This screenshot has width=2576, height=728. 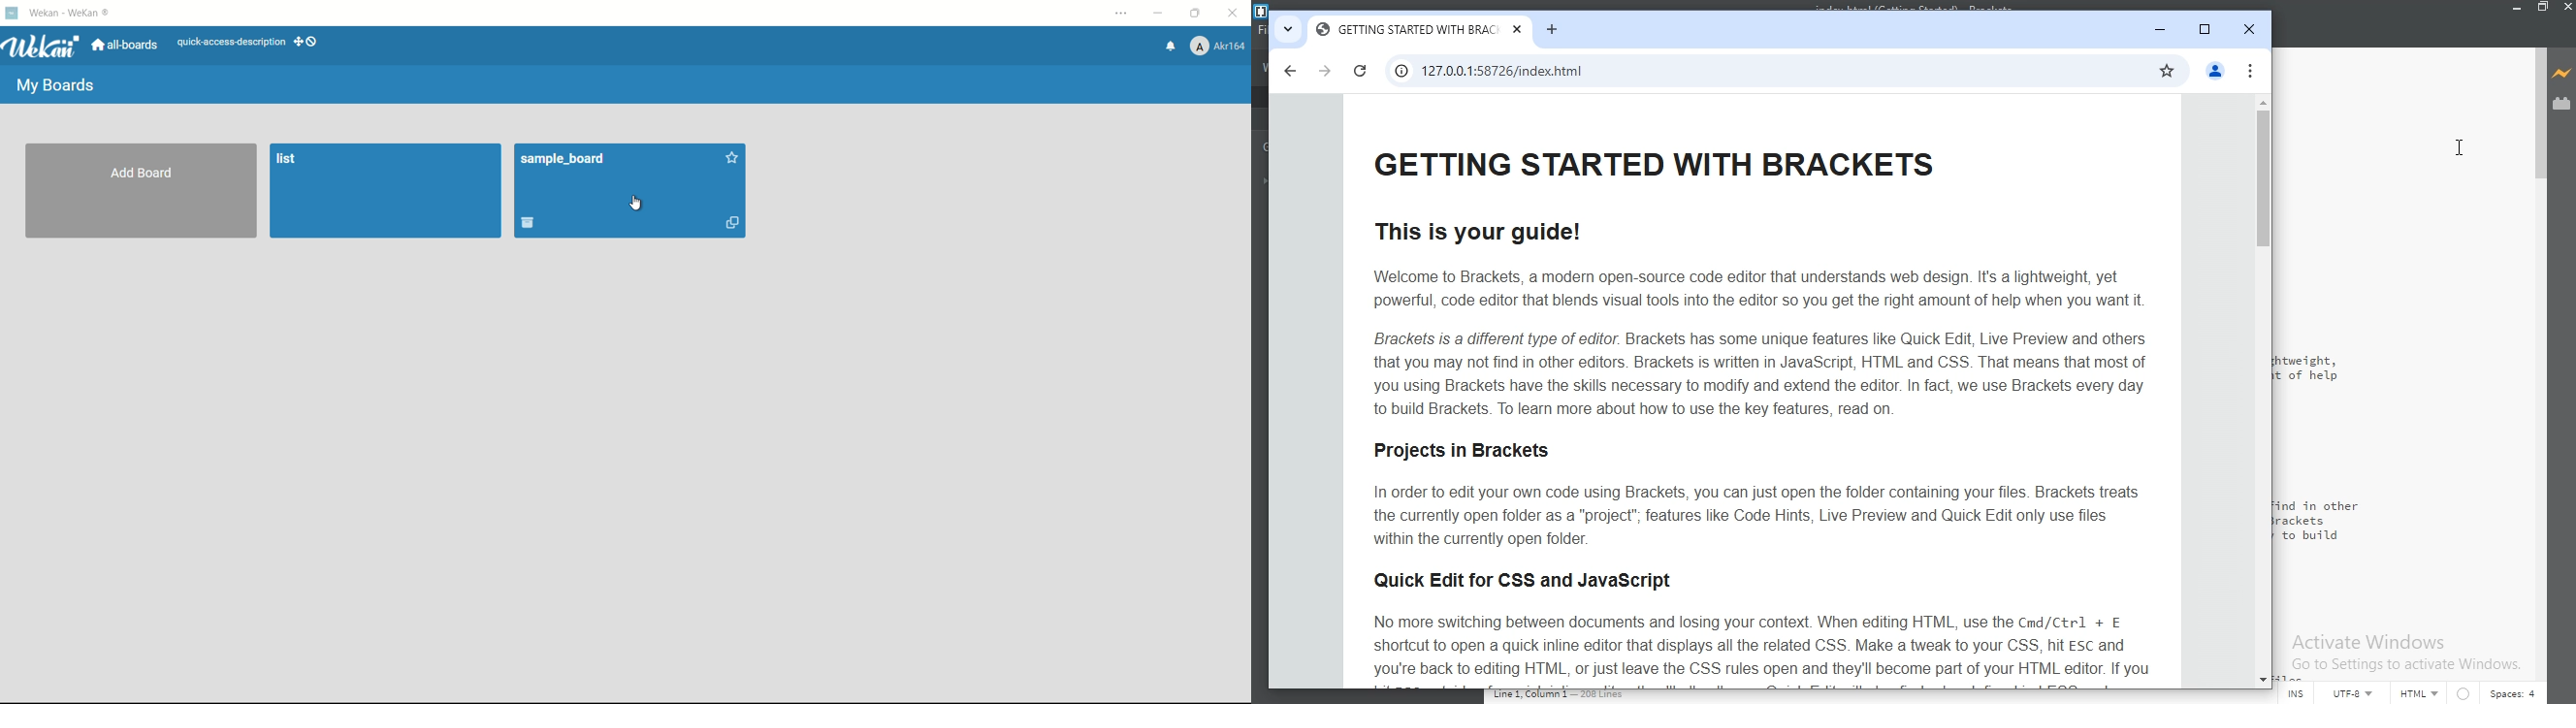 I want to click on INS, so click(x=2290, y=695).